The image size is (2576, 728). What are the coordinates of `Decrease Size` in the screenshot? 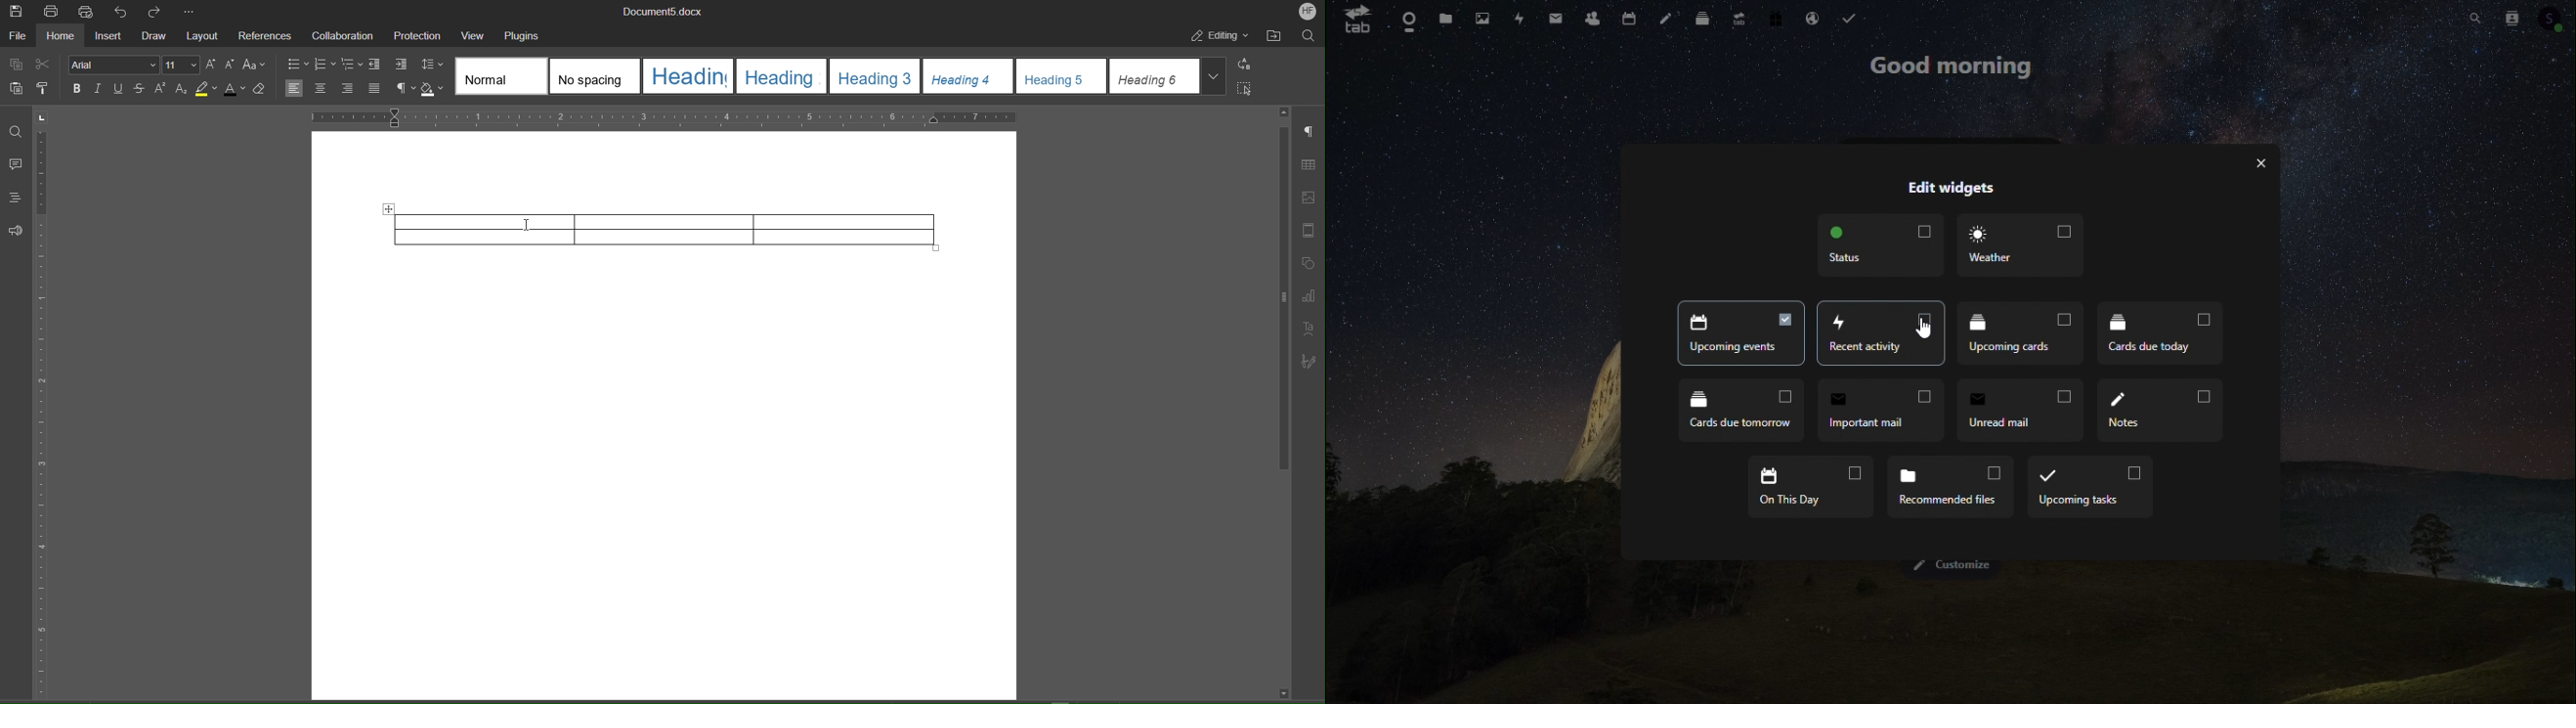 It's located at (229, 65).